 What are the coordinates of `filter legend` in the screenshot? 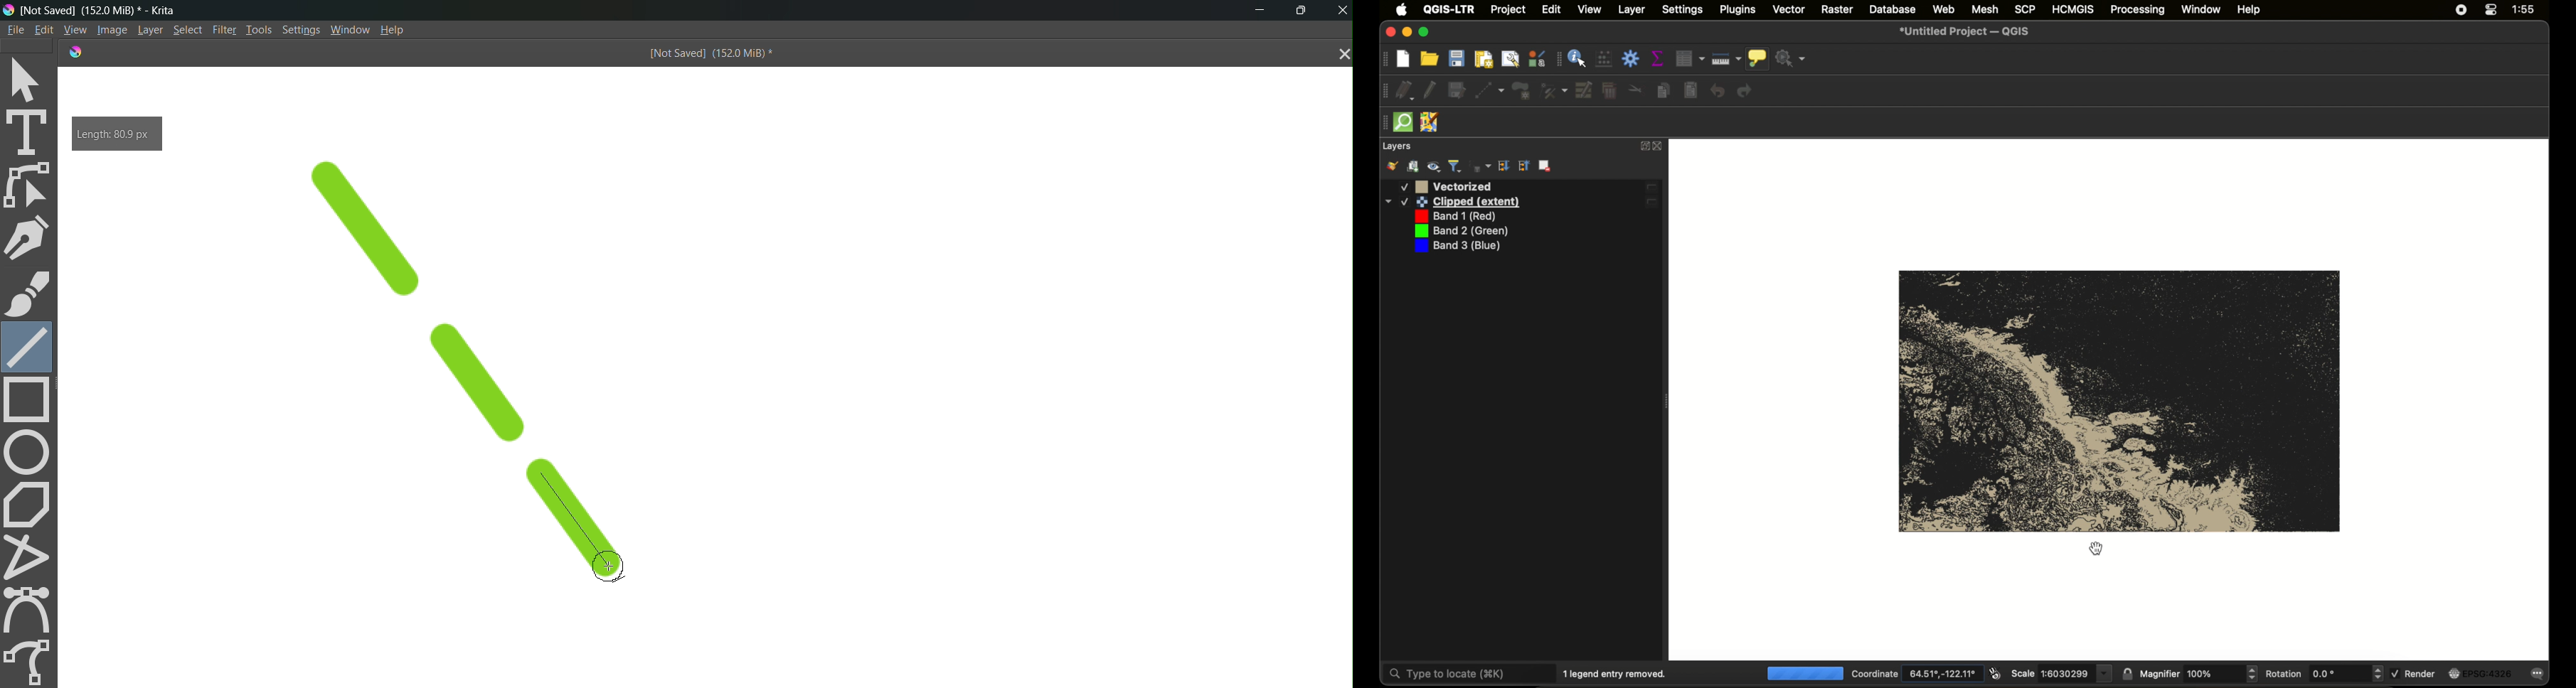 It's located at (1455, 166).